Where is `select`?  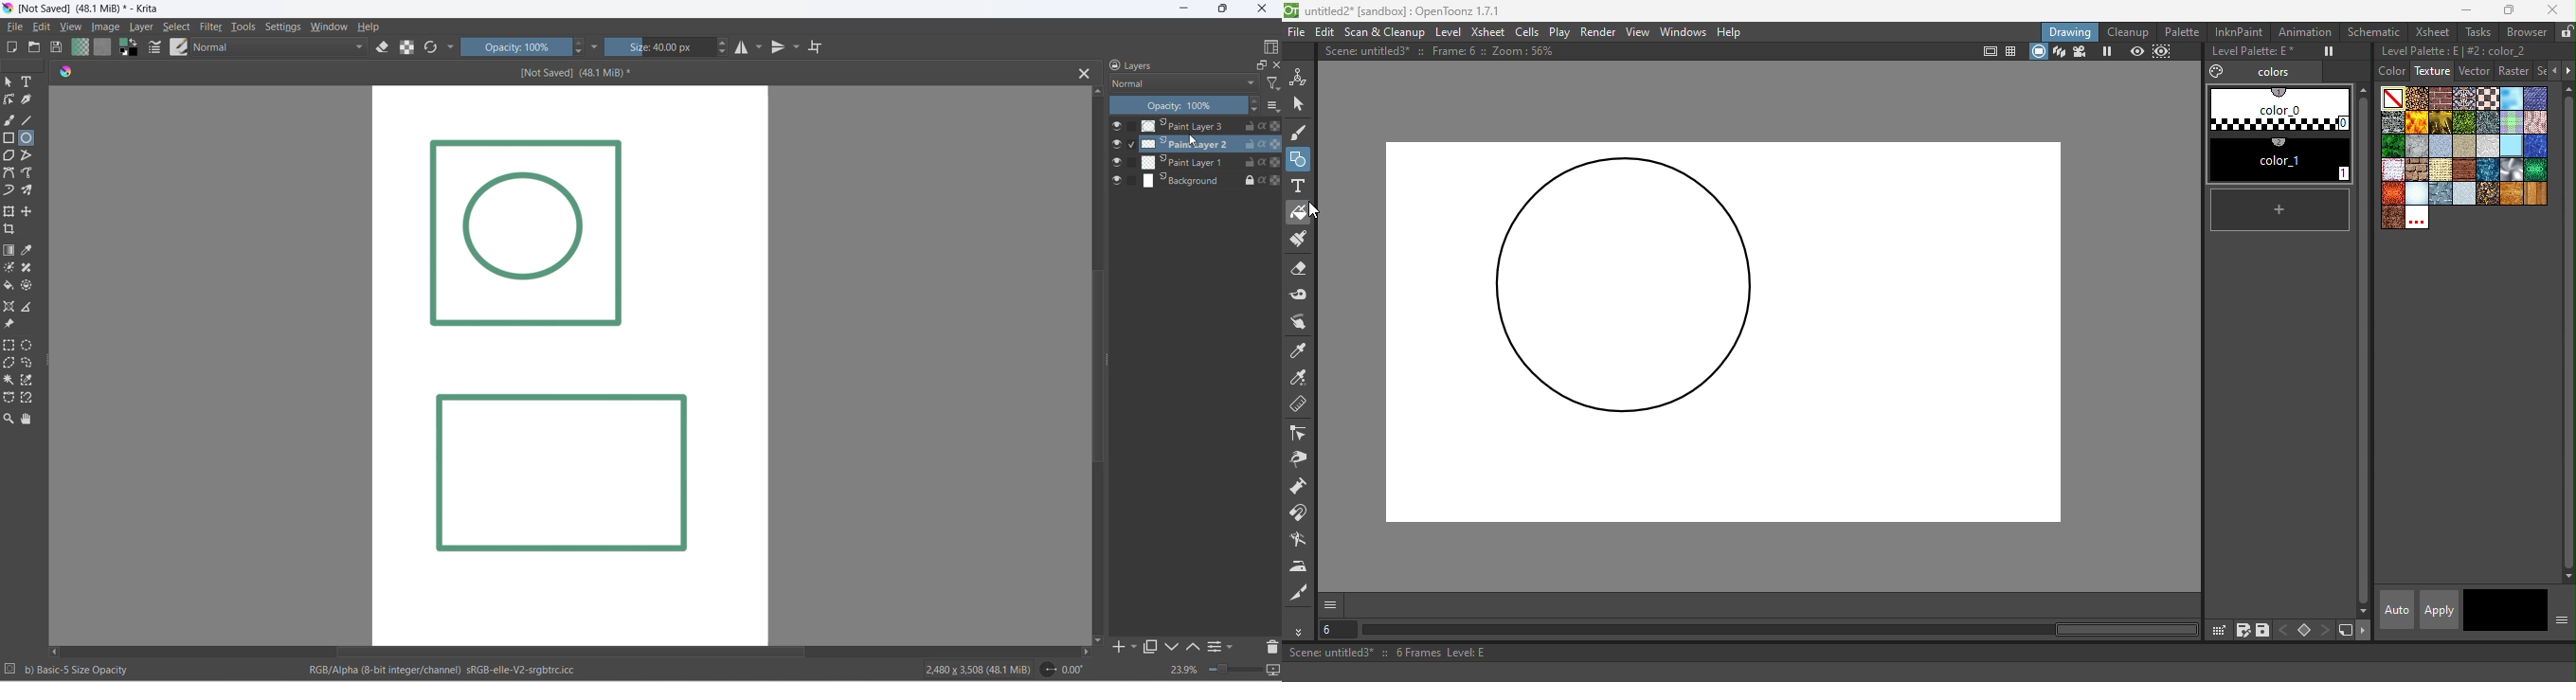 select is located at coordinates (180, 28).